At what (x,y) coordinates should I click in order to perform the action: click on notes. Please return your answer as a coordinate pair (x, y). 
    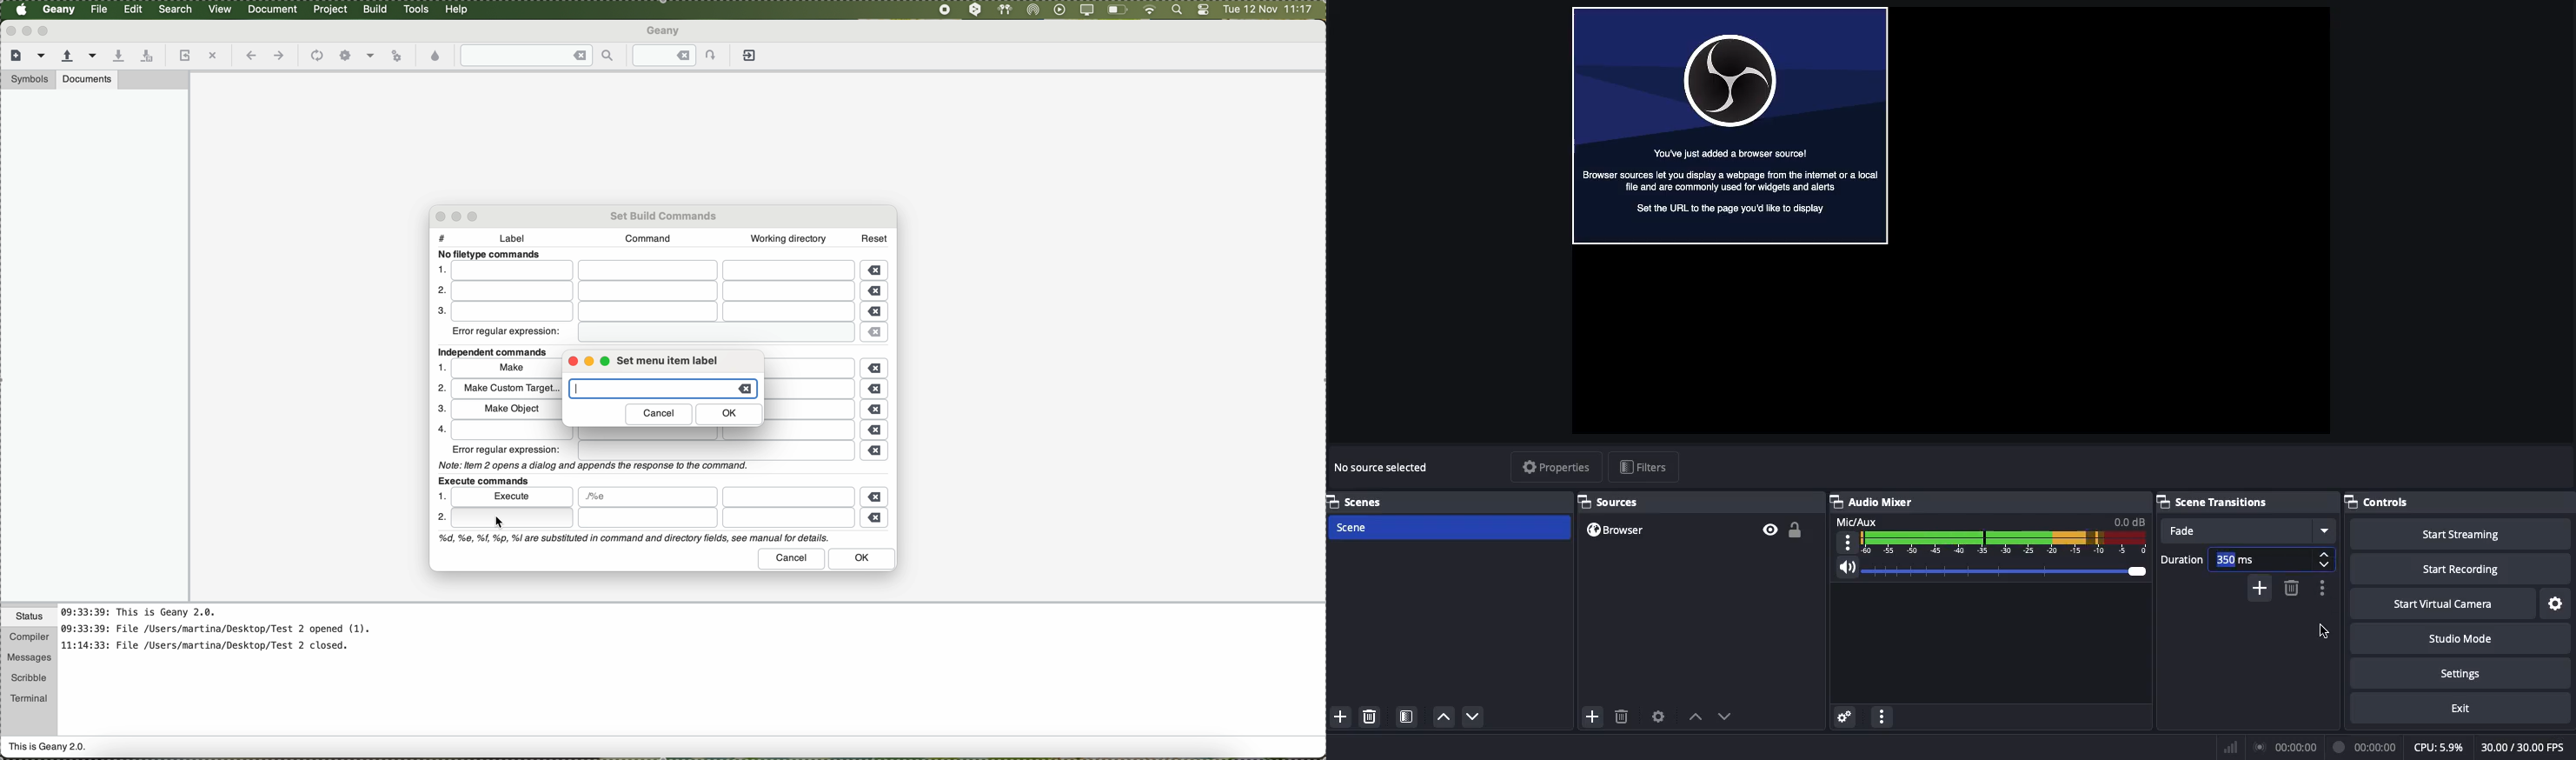
    Looking at the image, I should click on (229, 634).